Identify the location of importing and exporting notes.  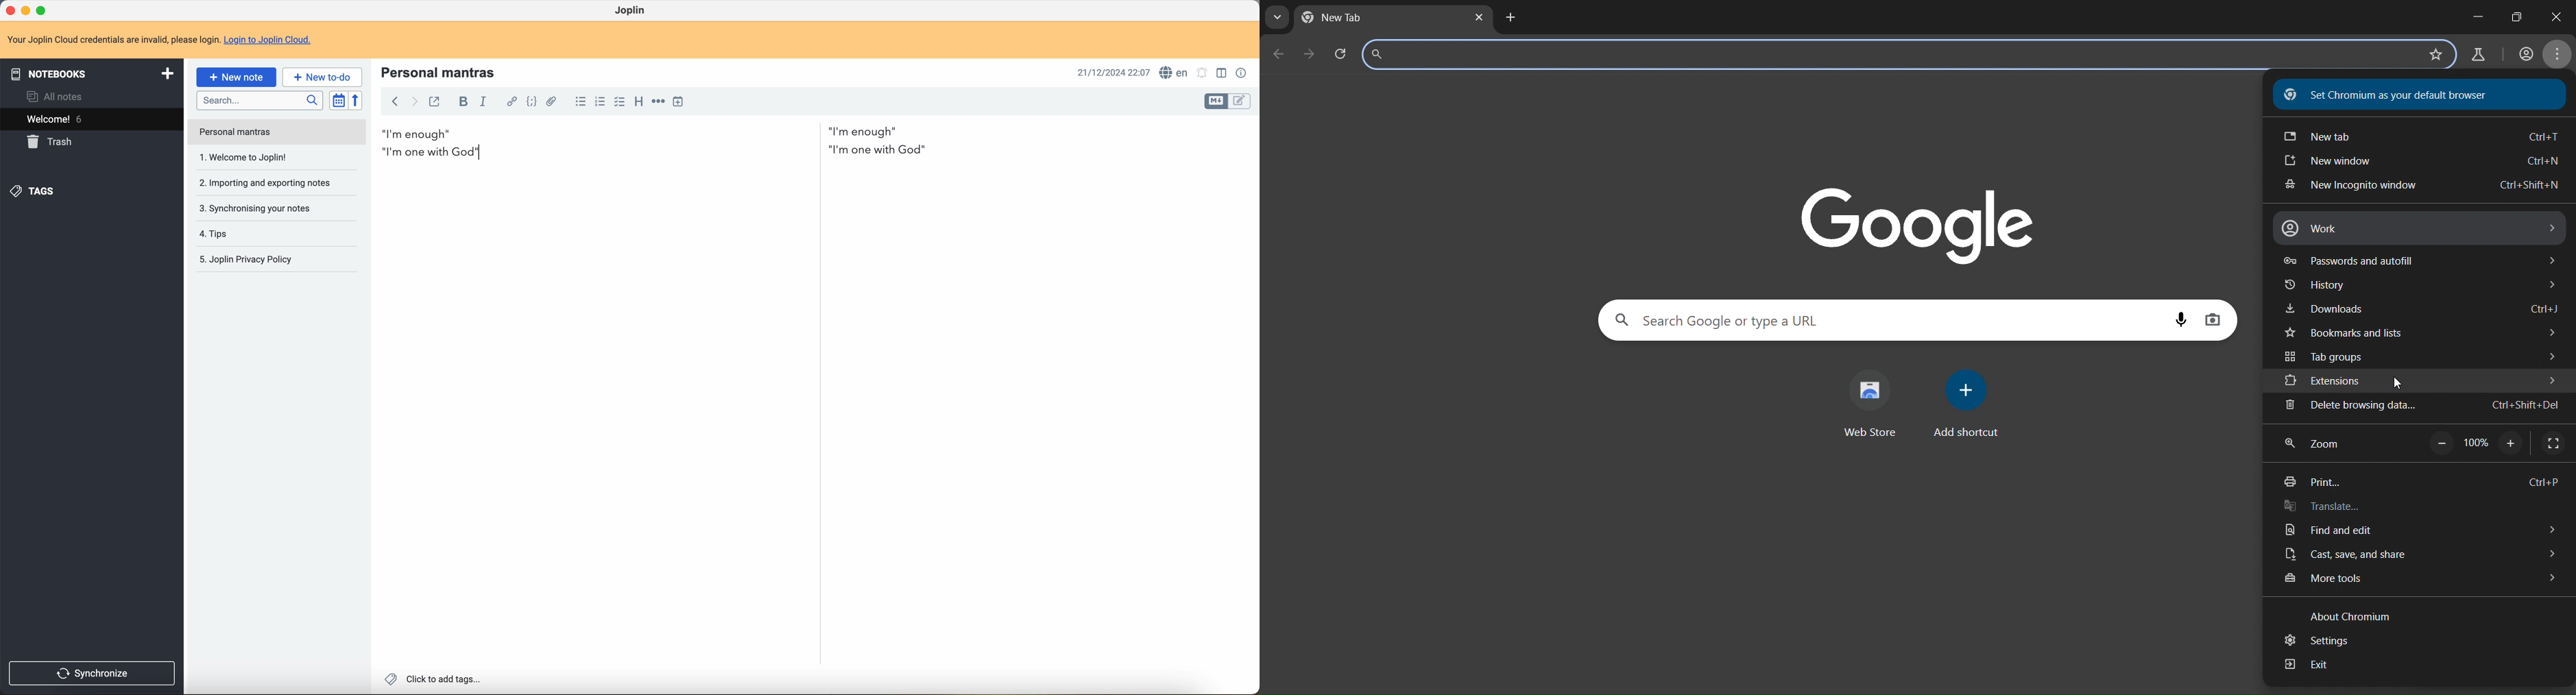
(264, 157).